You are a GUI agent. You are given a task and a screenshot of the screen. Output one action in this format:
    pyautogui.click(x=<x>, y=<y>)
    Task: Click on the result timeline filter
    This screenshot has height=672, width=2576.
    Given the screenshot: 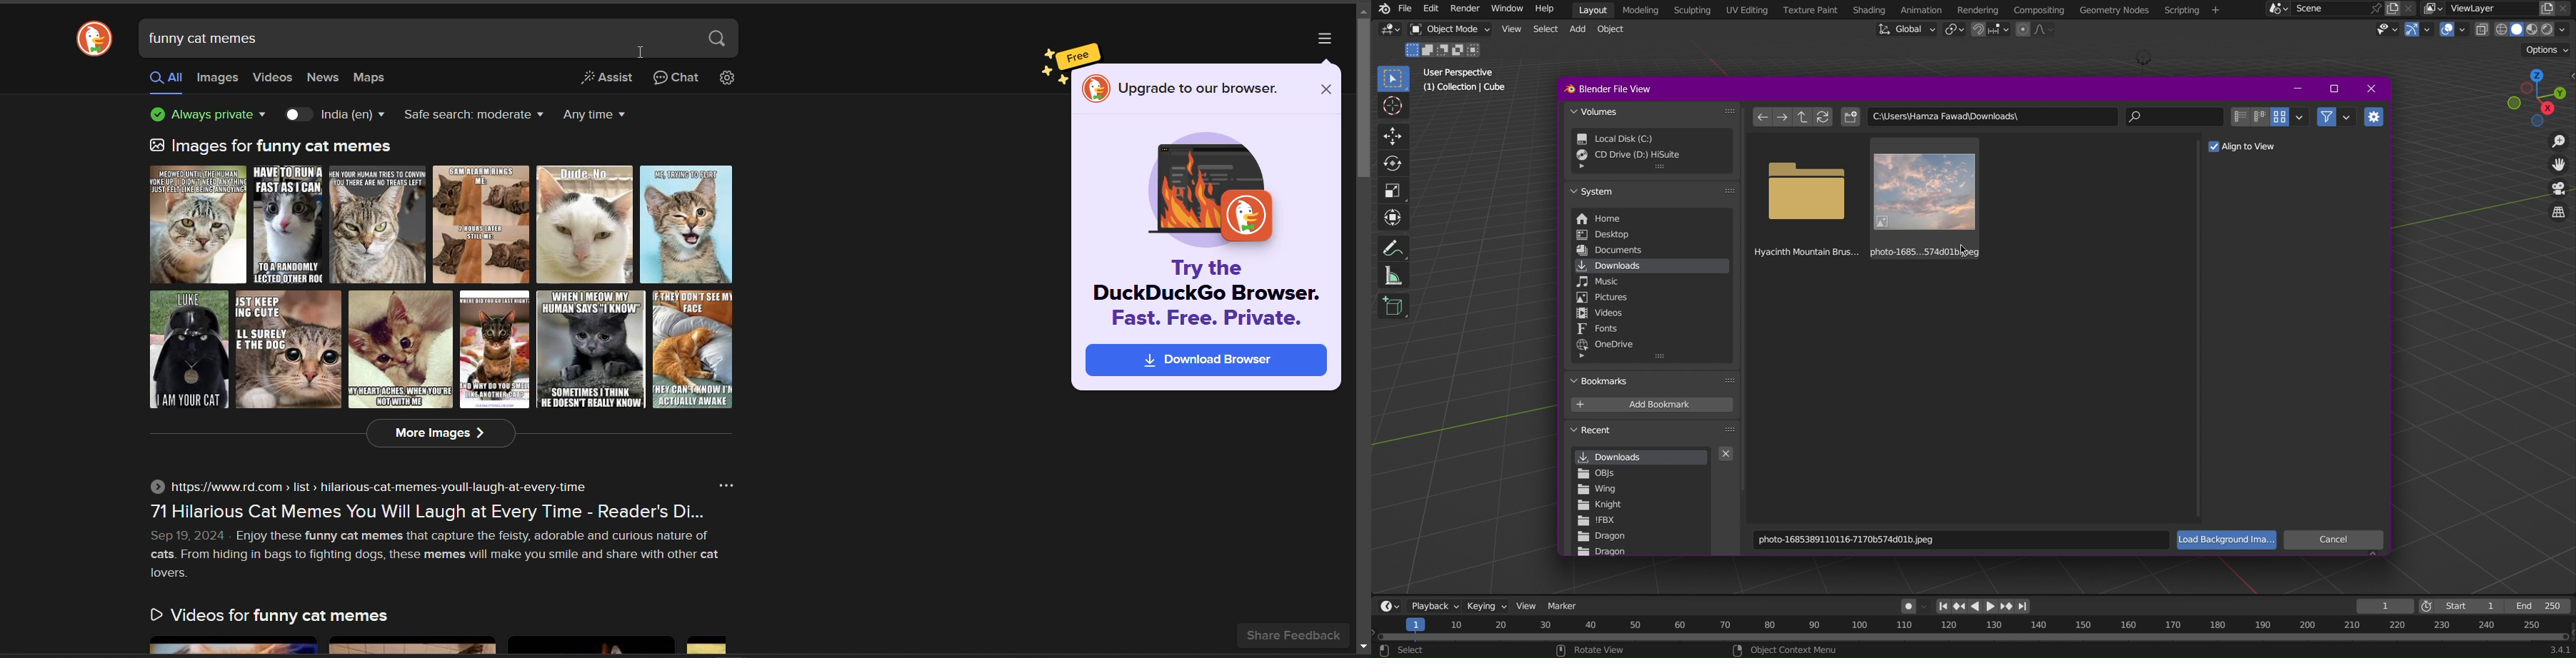 What is the action you would take?
    pyautogui.click(x=598, y=116)
    